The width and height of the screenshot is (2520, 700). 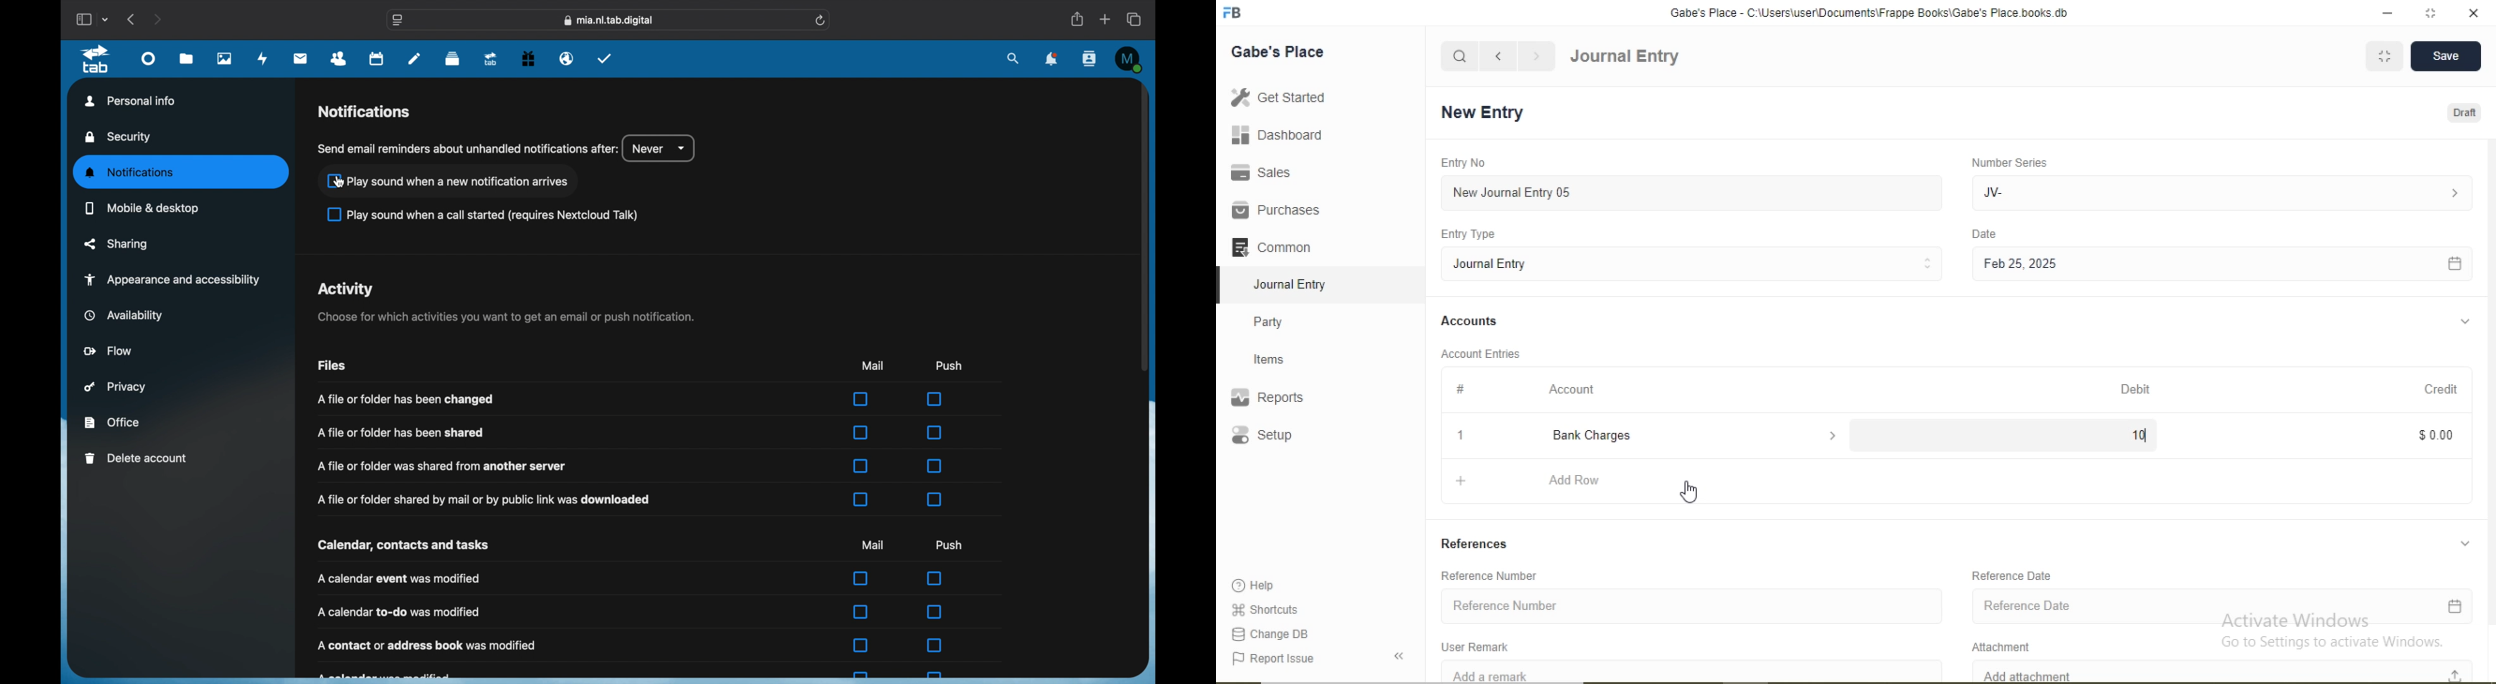 I want to click on free trial, so click(x=528, y=58).